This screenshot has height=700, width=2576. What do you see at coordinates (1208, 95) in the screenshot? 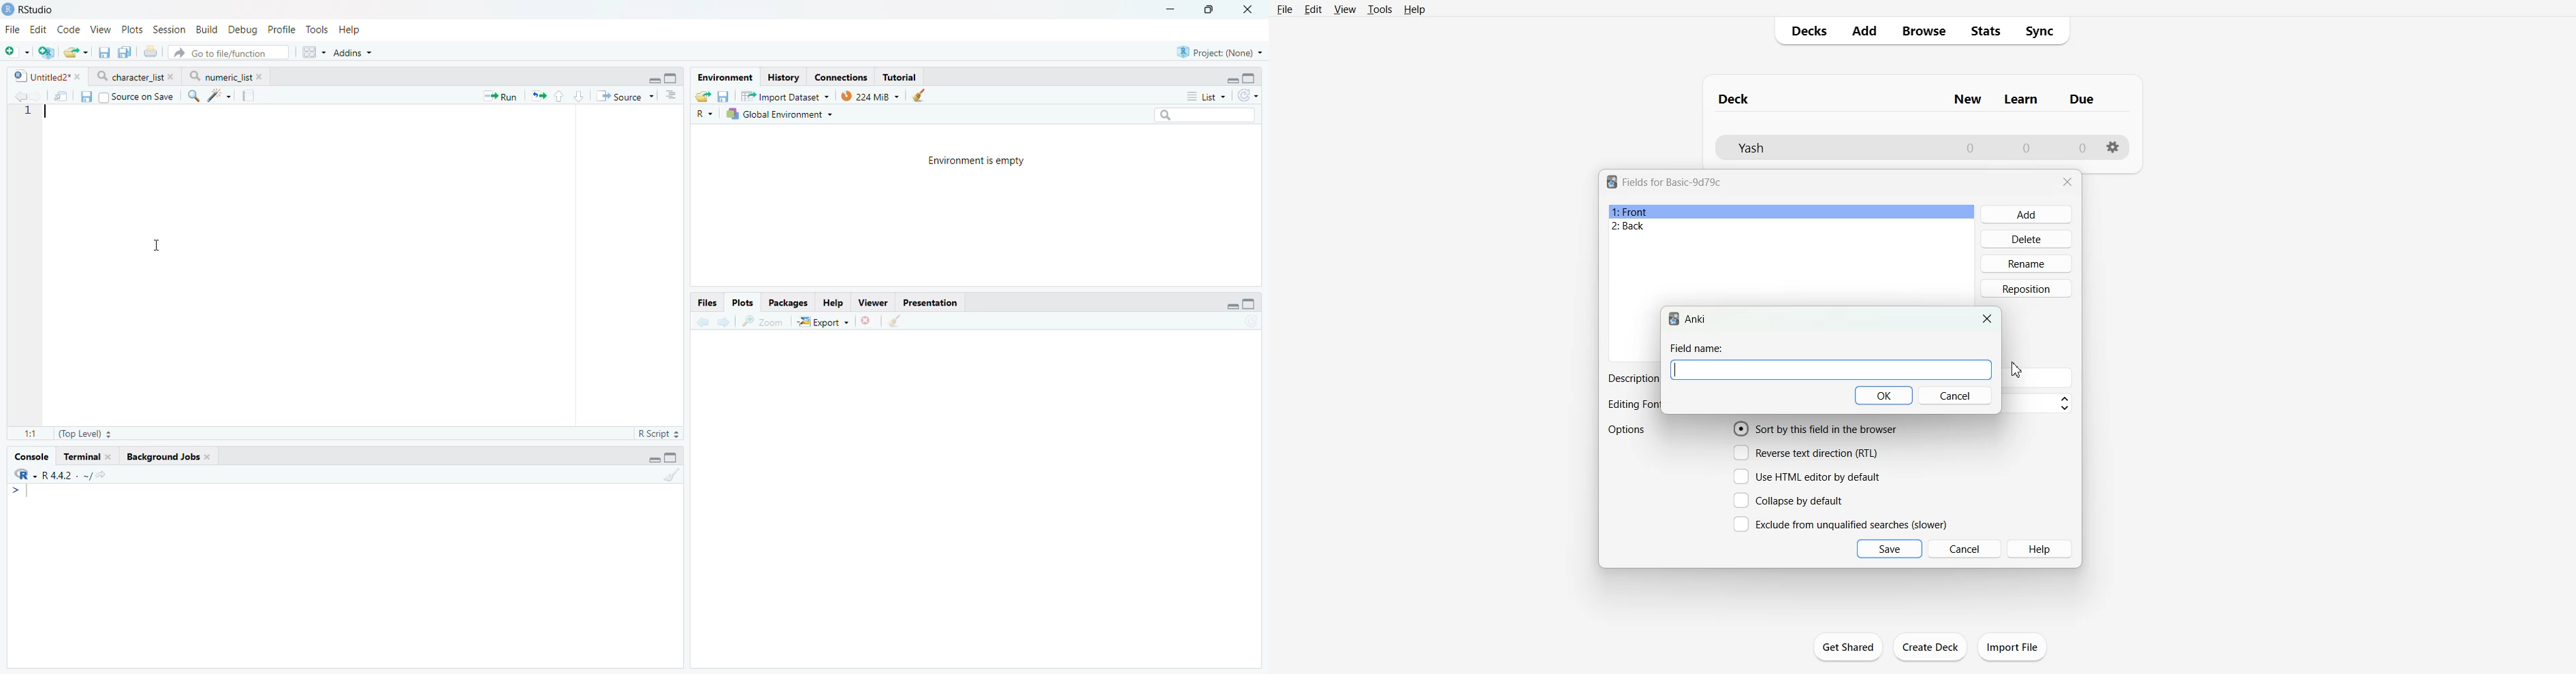
I see `List` at bounding box center [1208, 95].